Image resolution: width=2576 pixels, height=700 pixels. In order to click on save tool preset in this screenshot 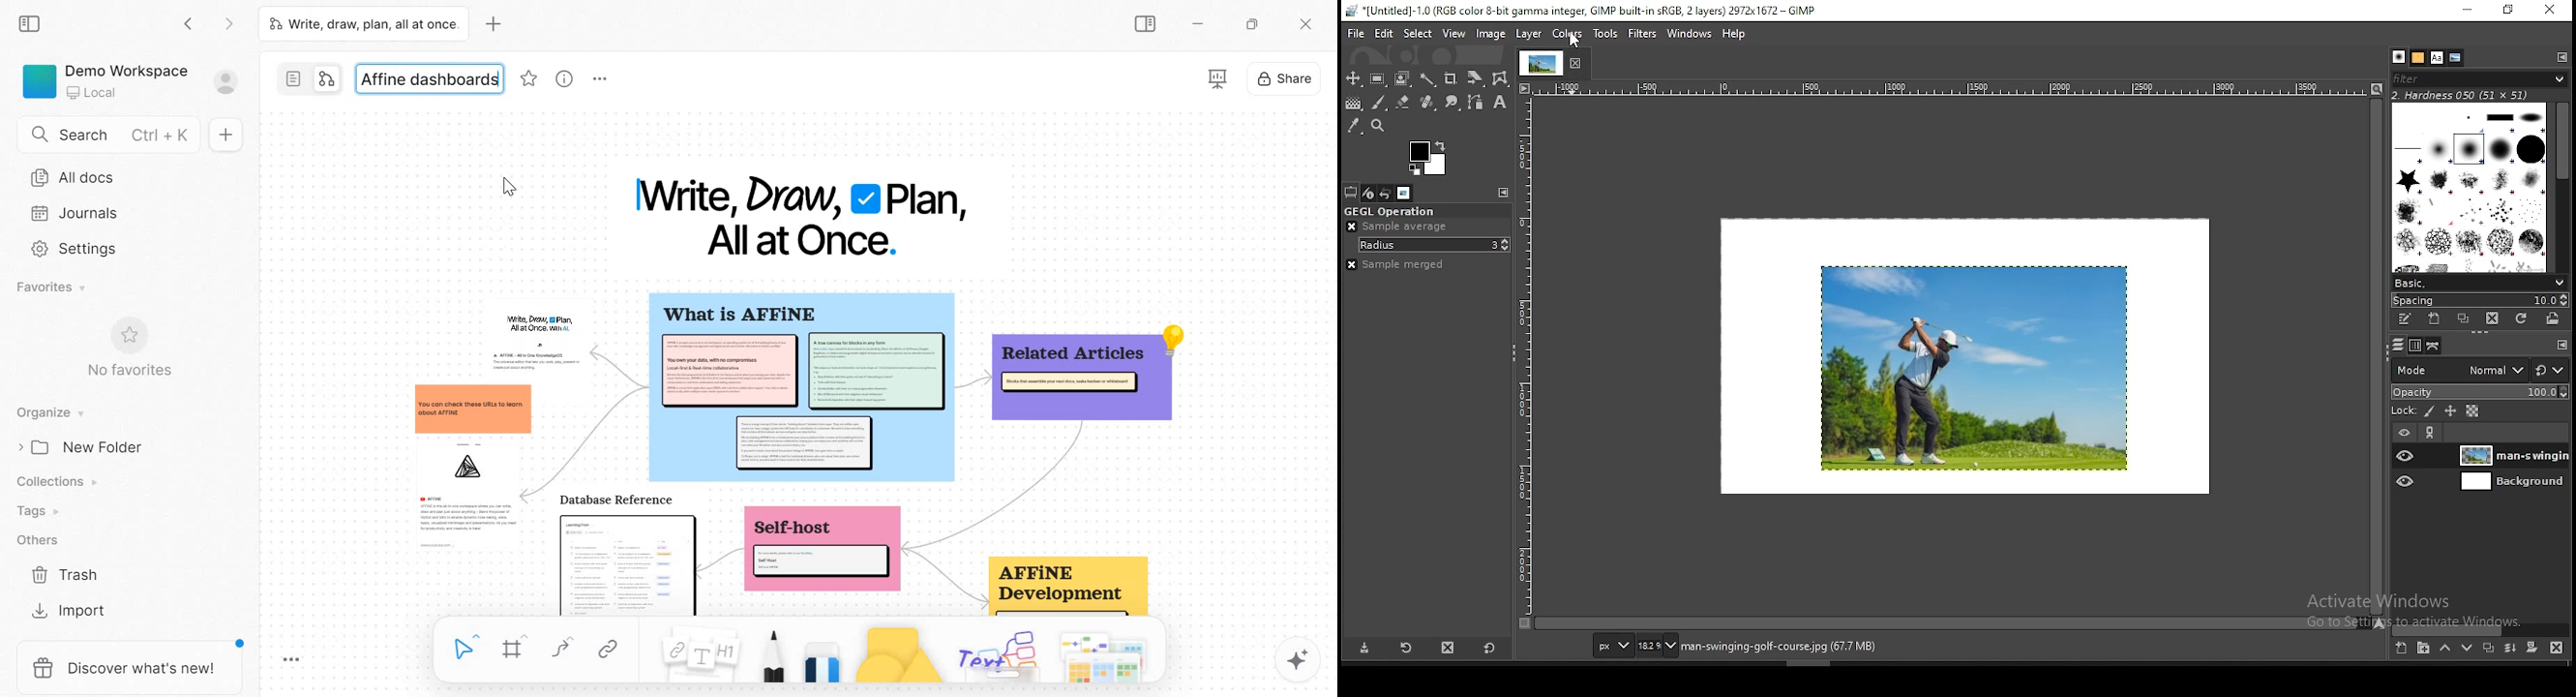, I will do `click(1368, 648)`.